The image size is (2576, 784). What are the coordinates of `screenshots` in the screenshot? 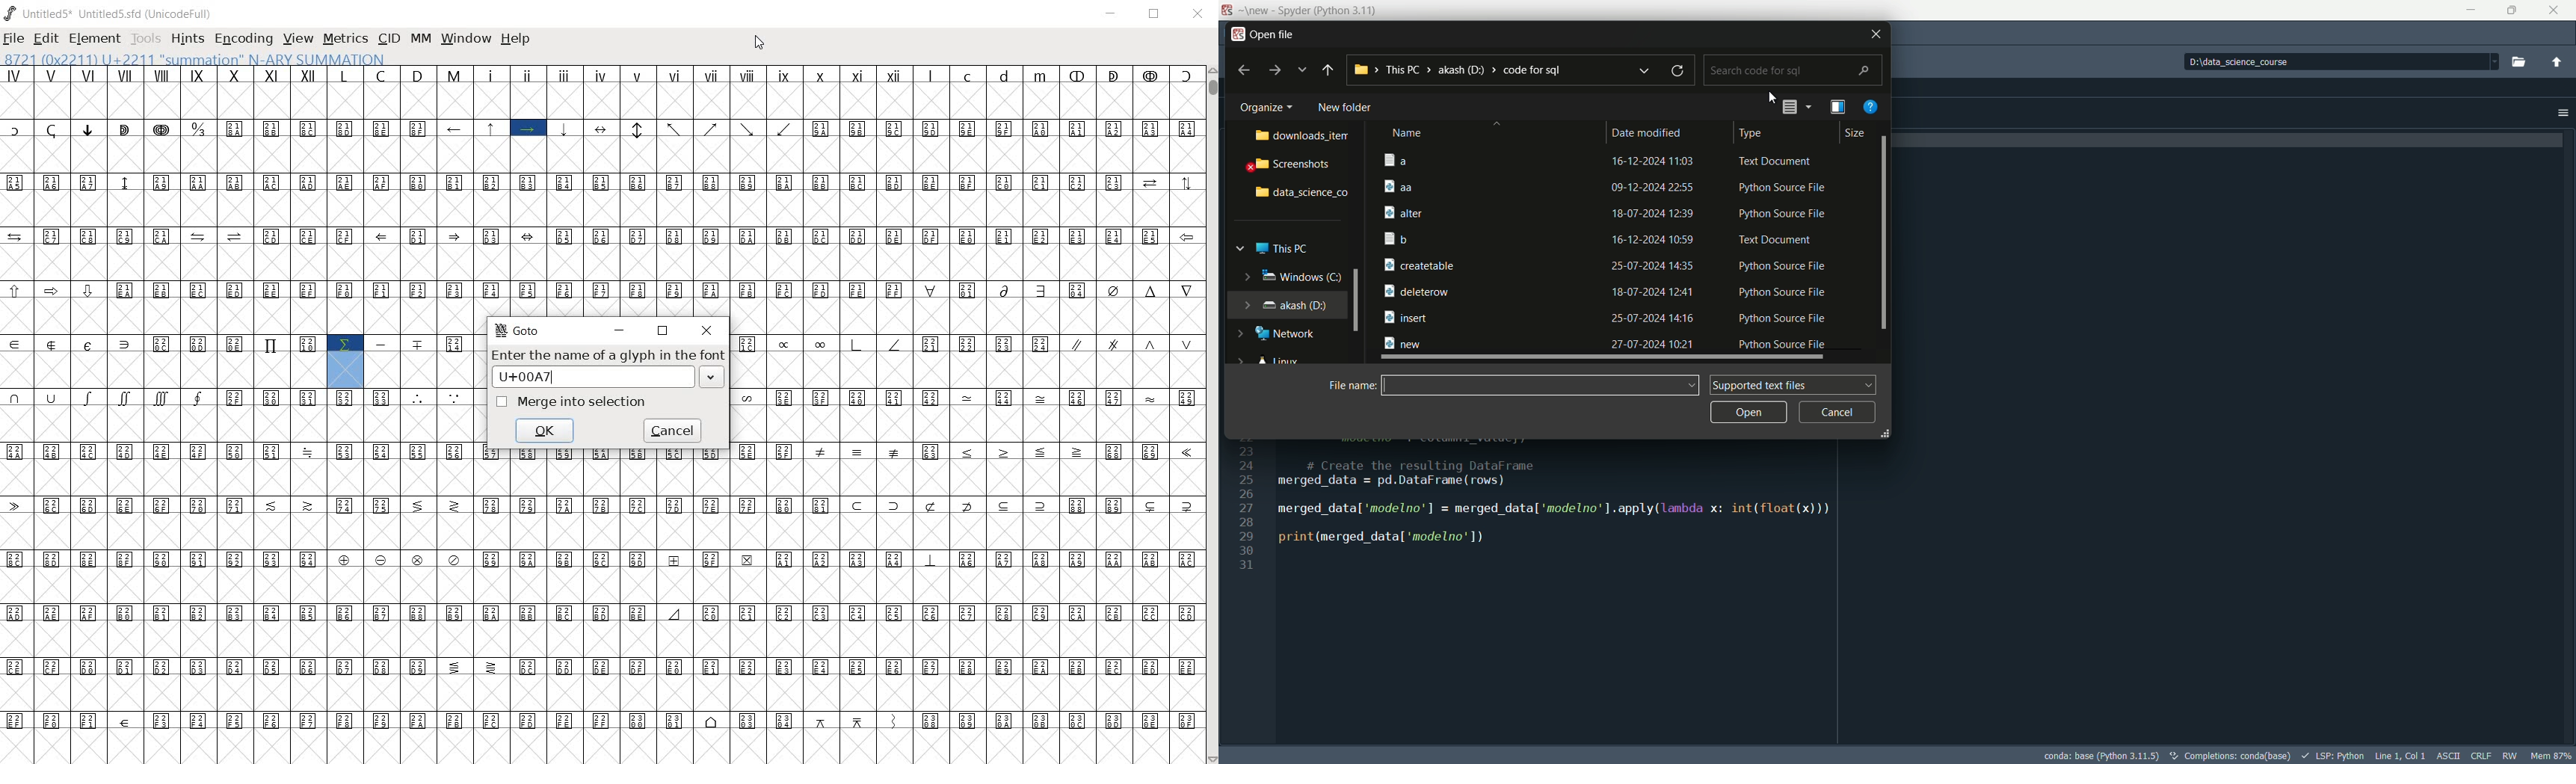 It's located at (1290, 166).